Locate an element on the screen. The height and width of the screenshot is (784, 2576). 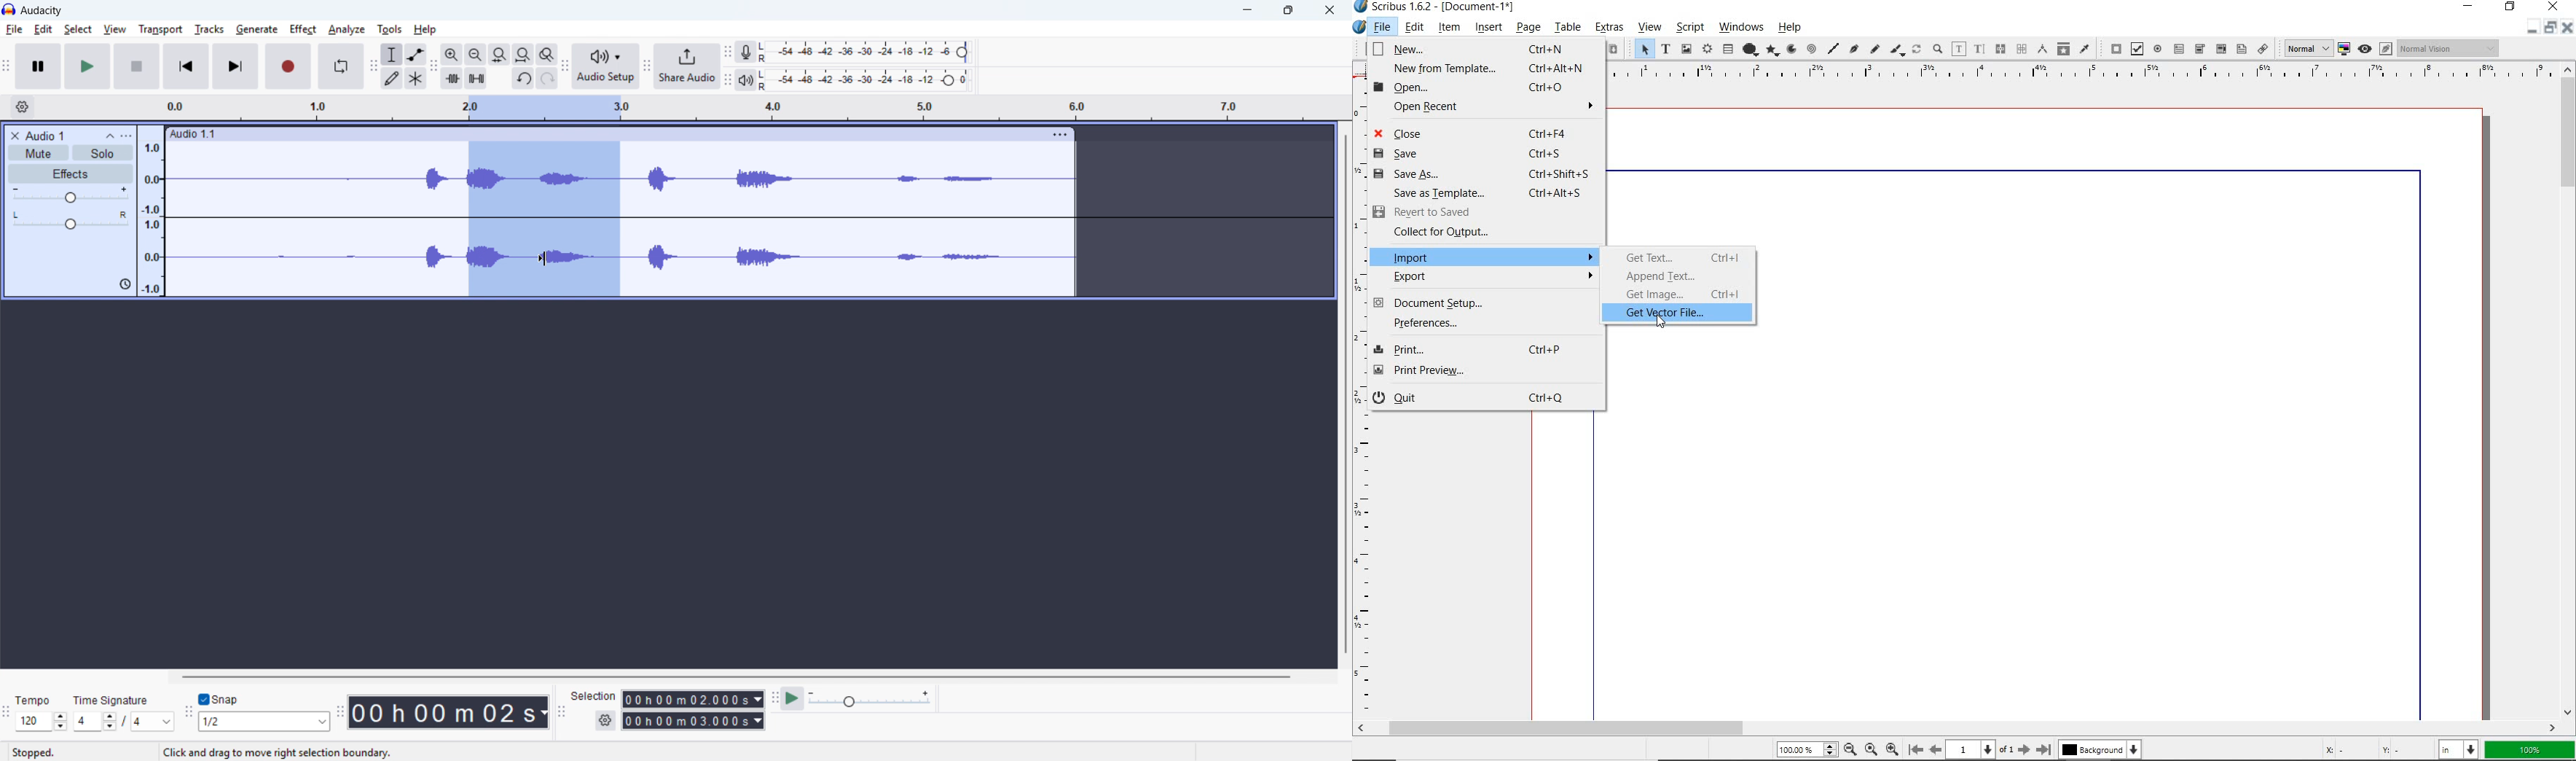
Next Page is located at coordinates (2025, 750).